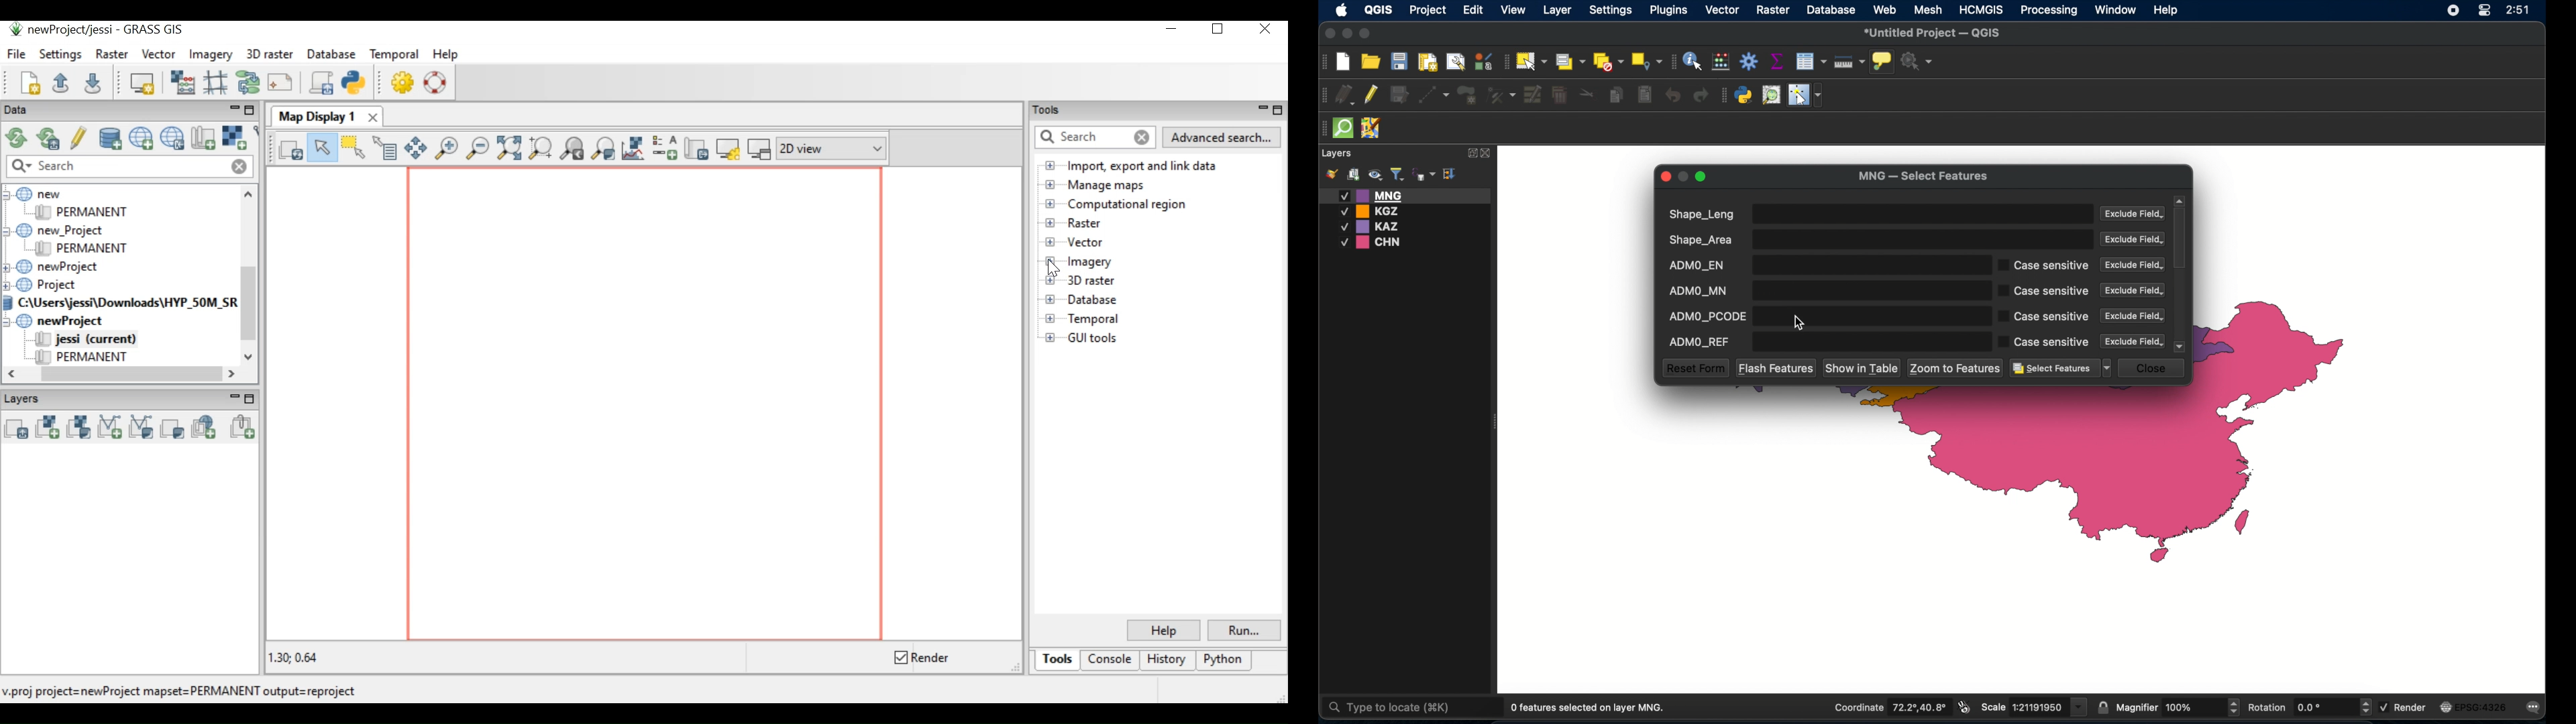  What do you see at coordinates (1863, 369) in the screenshot?
I see `show in table` at bounding box center [1863, 369].